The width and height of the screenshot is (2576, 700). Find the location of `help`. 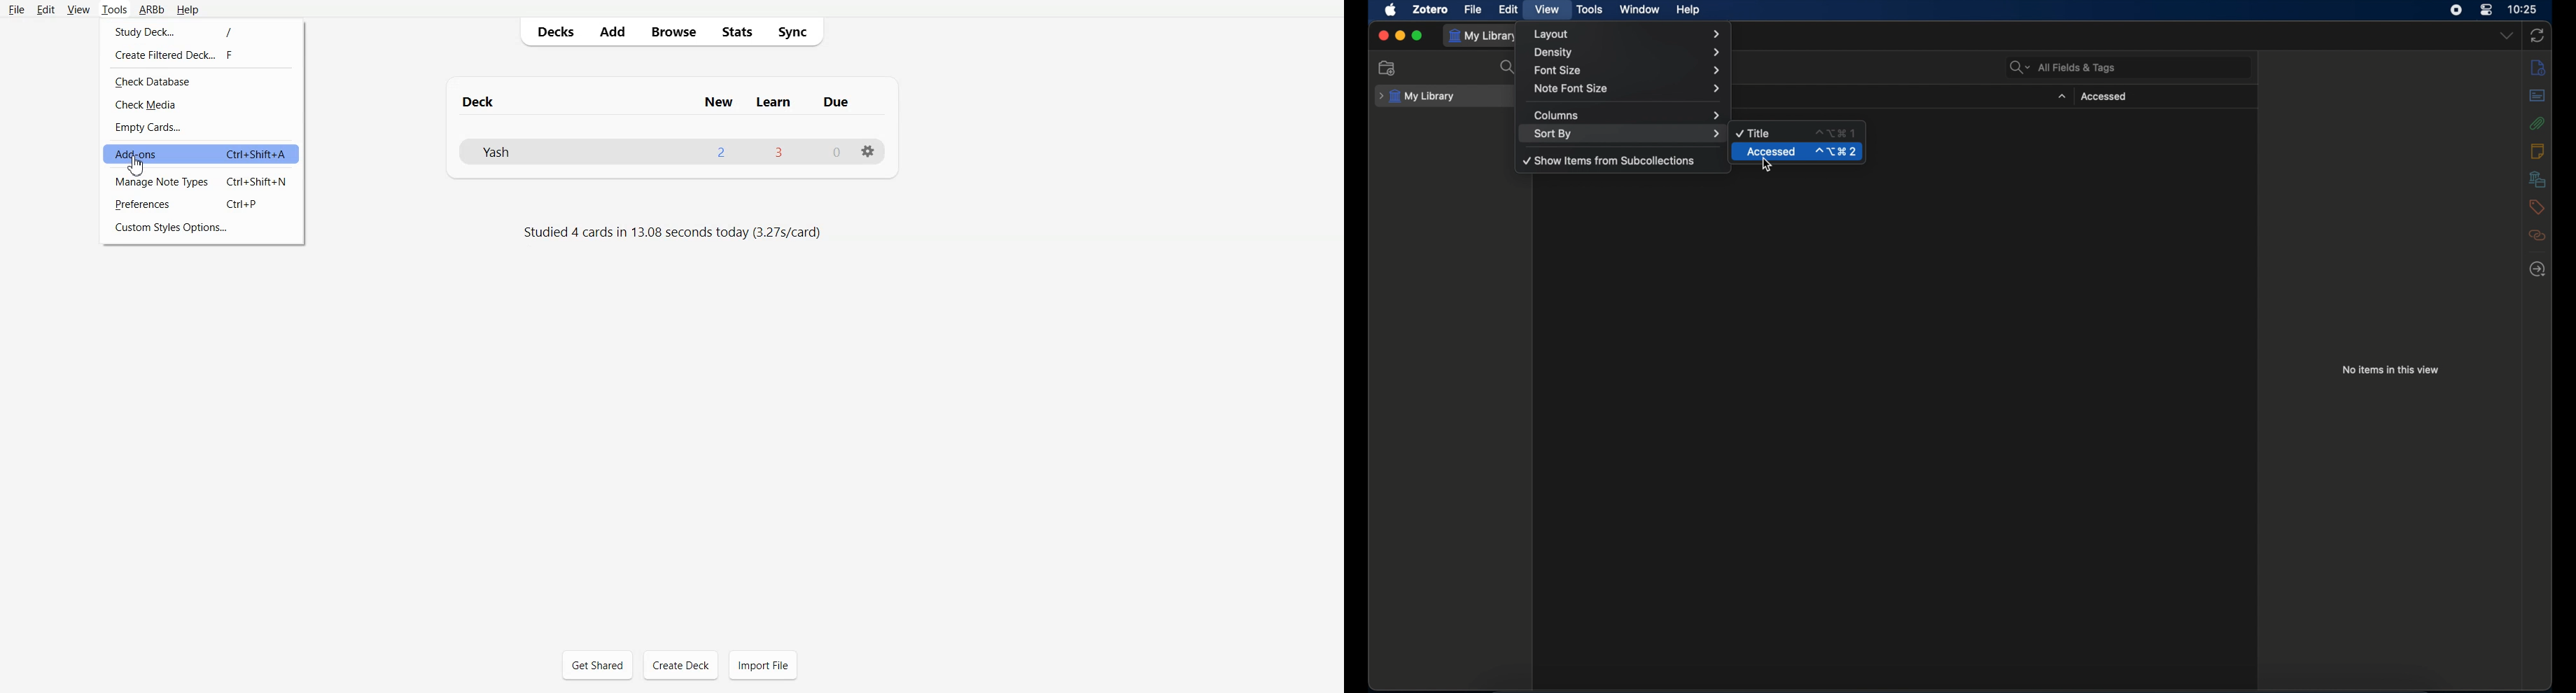

help is located at coordinates (1688, 10).